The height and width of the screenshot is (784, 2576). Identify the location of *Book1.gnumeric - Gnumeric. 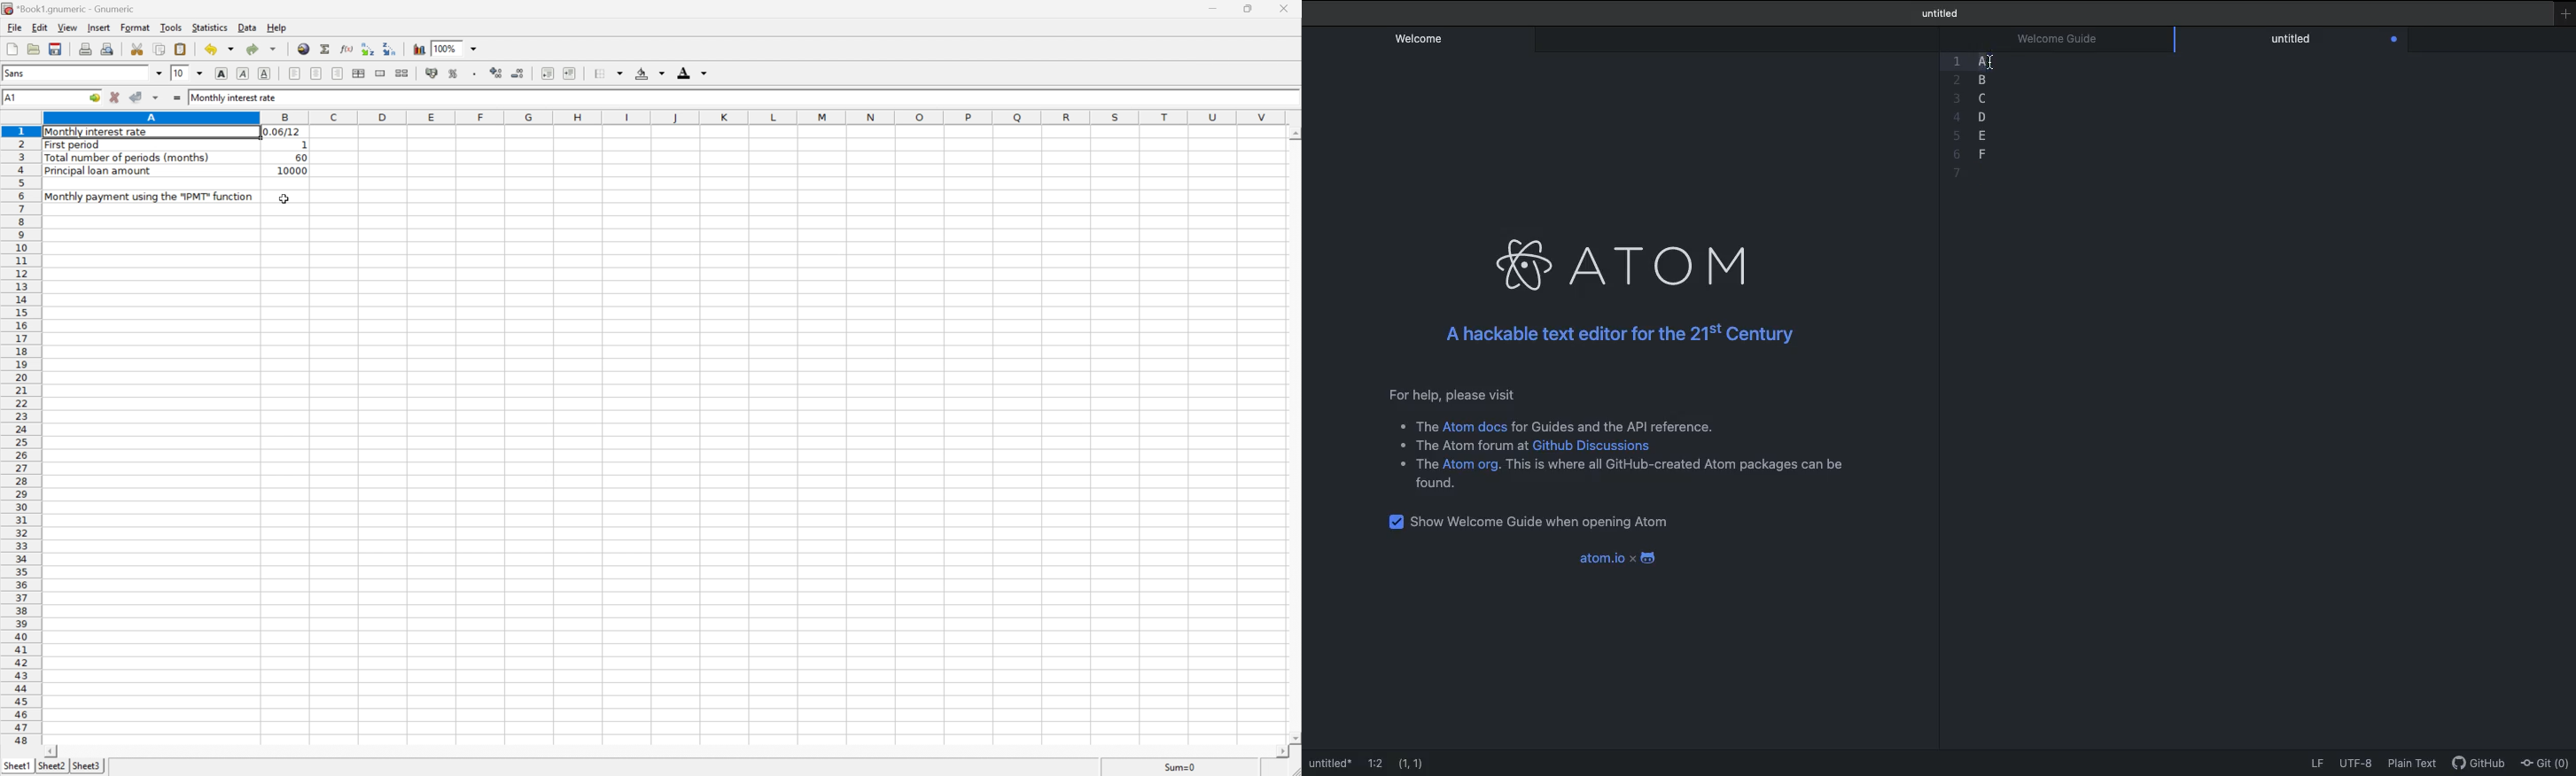
(73, 8).